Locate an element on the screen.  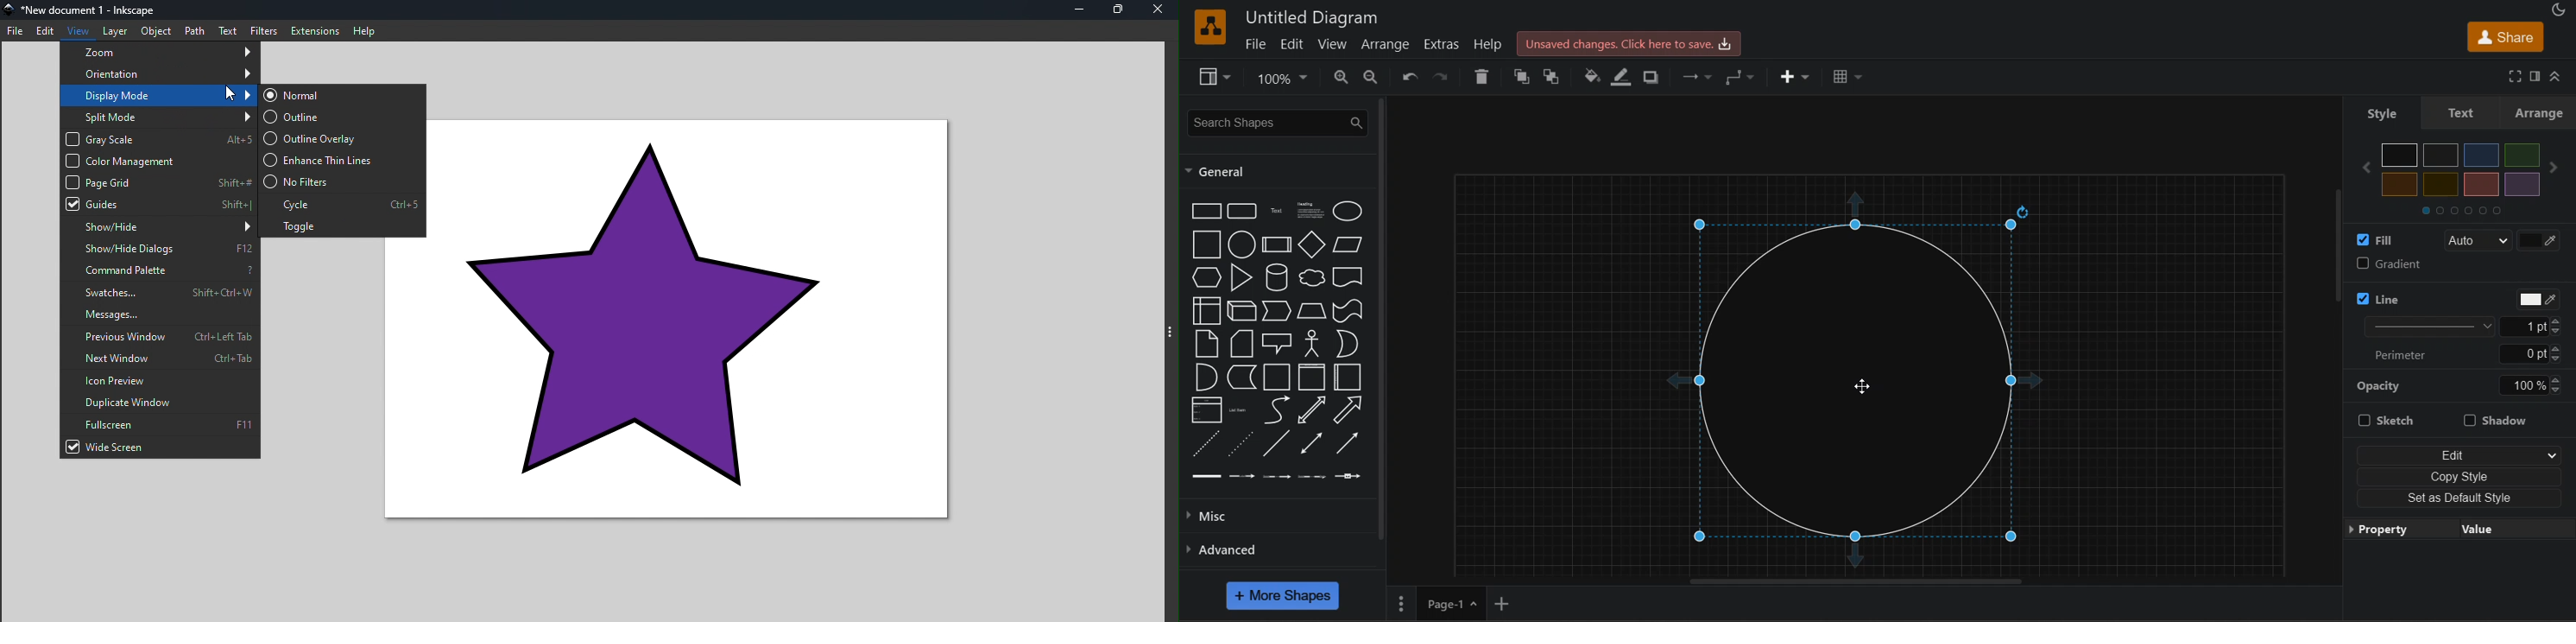
rounded rectangle is located at coordinates (1243, 211).